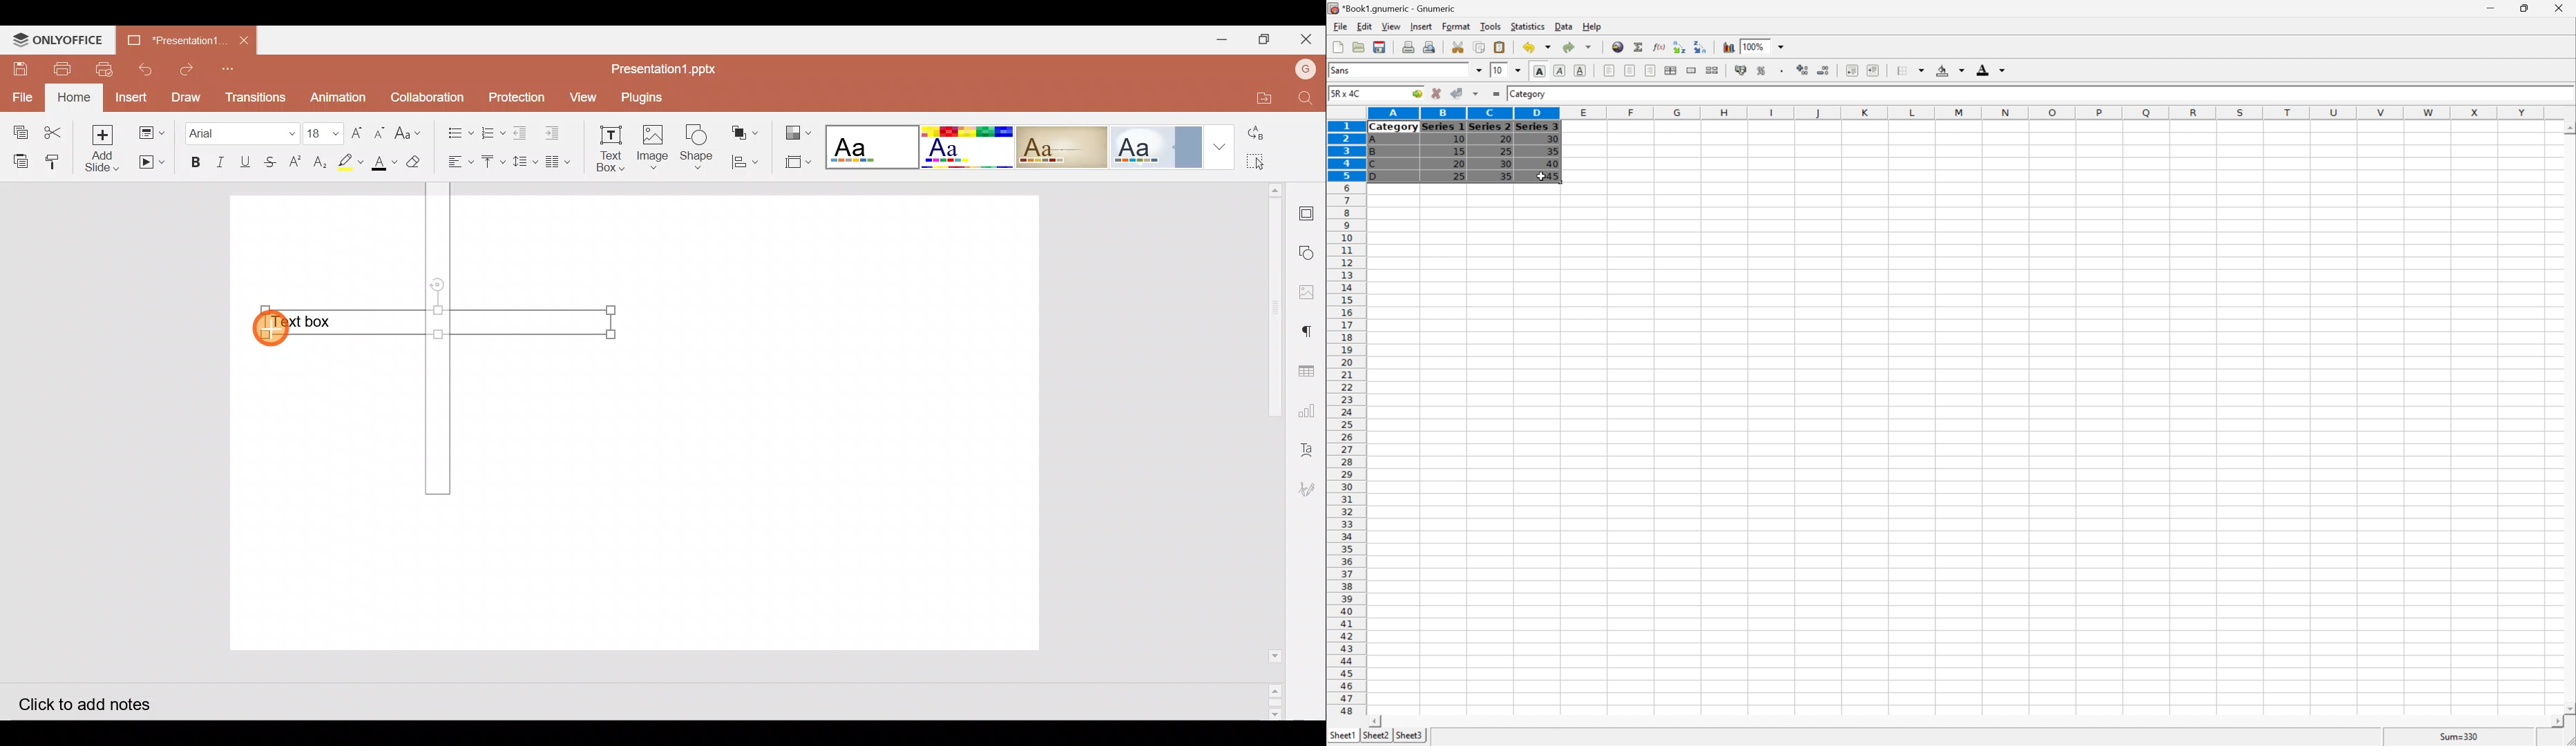 This screenshot has height=756, width=2576. What do you see at coordinates (1378, 176) in the screenshot?
I see `D` at bounding box center [1378, 176].